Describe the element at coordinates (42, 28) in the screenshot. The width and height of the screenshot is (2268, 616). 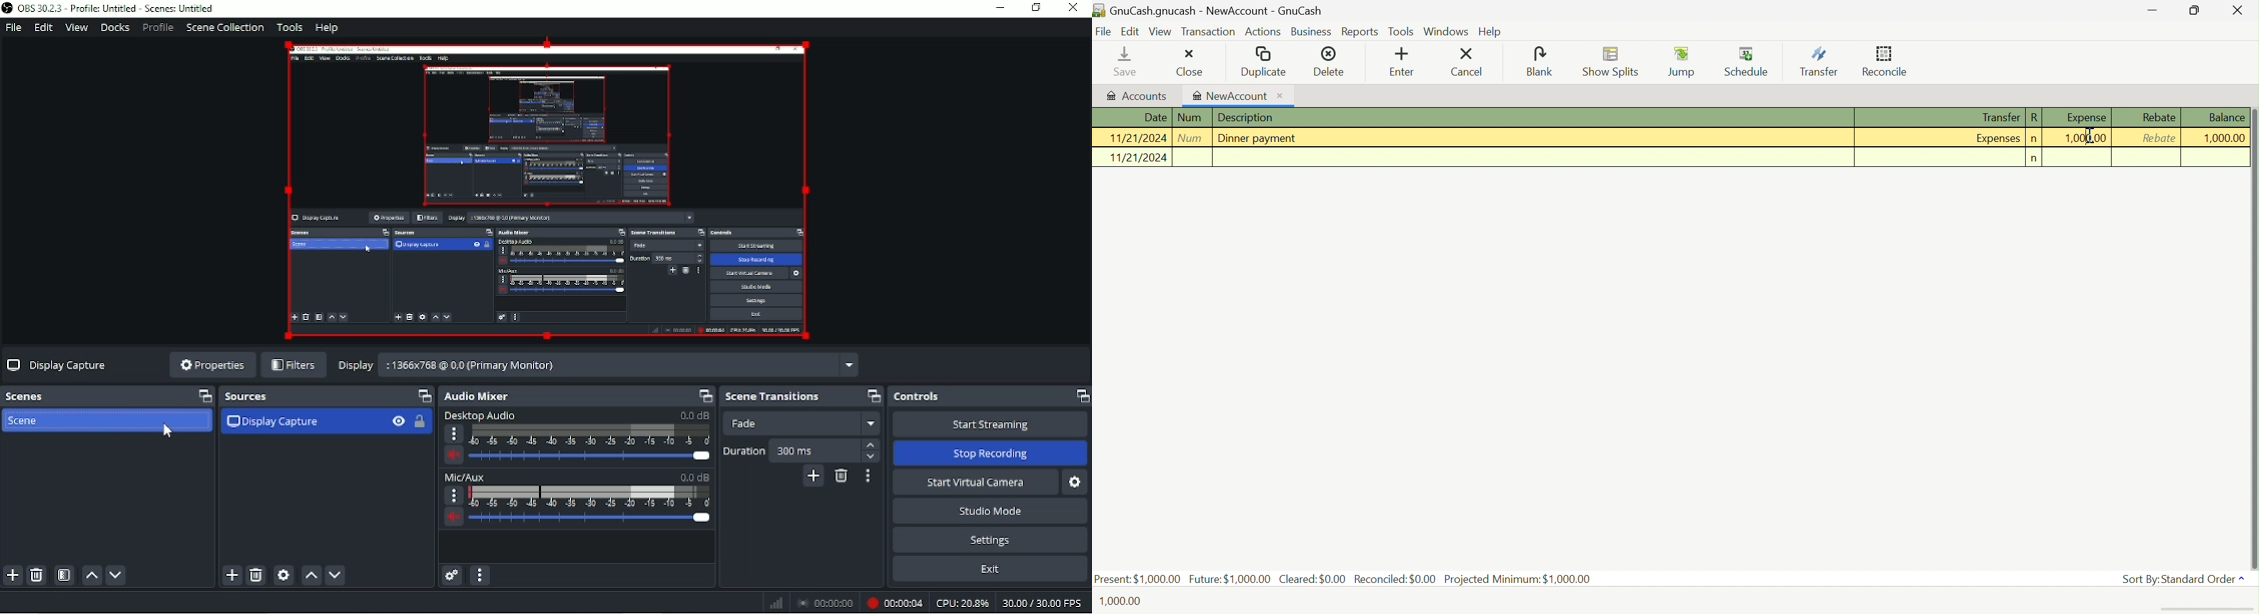
I see `Edit` at that location.